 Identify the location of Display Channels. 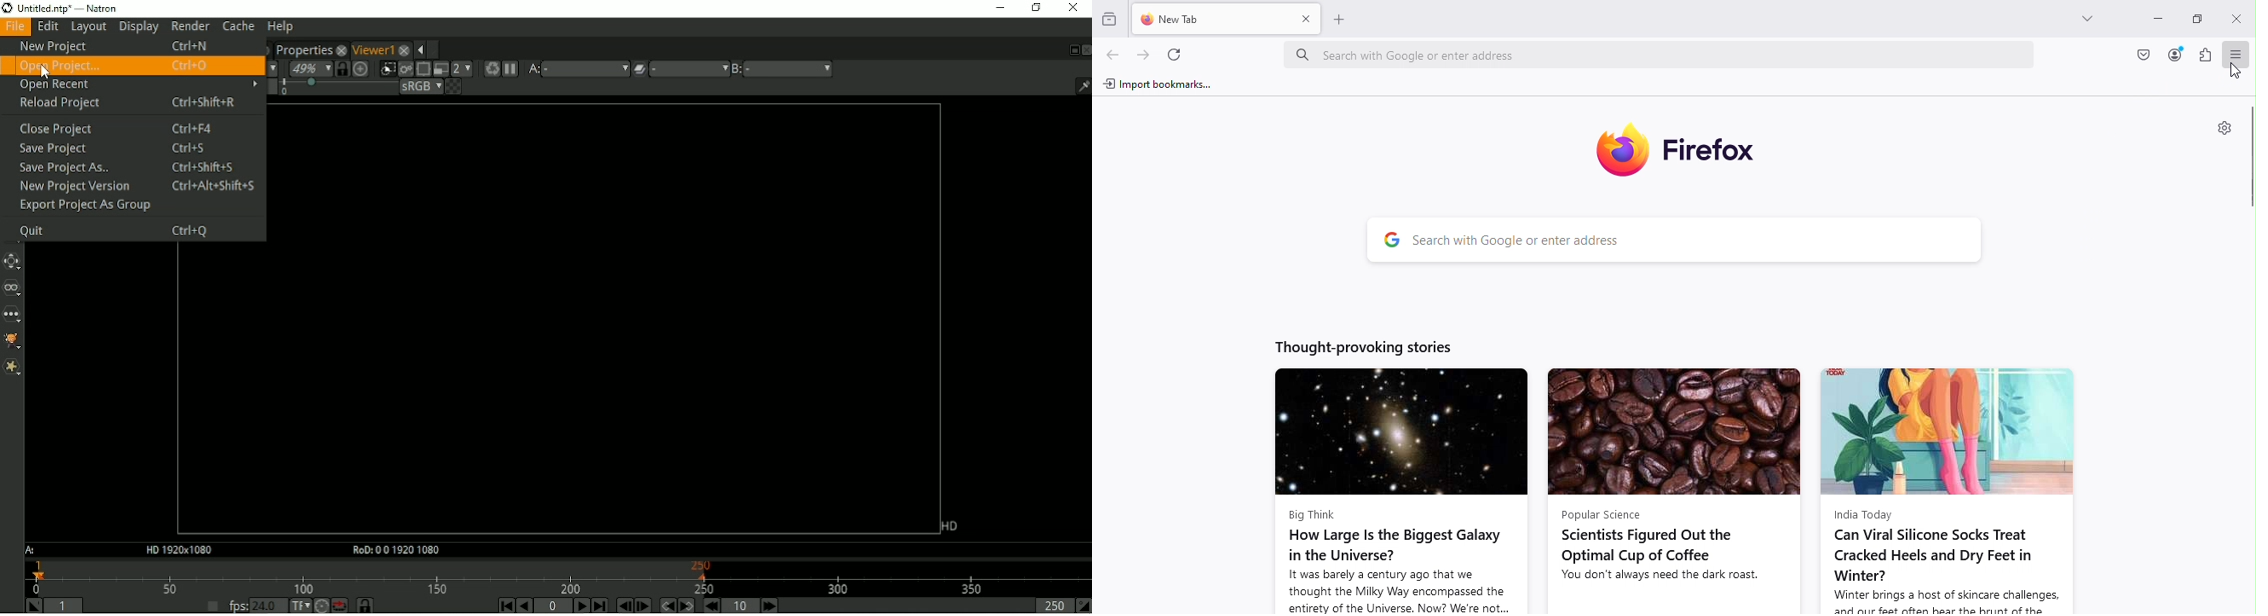
(270, 67).